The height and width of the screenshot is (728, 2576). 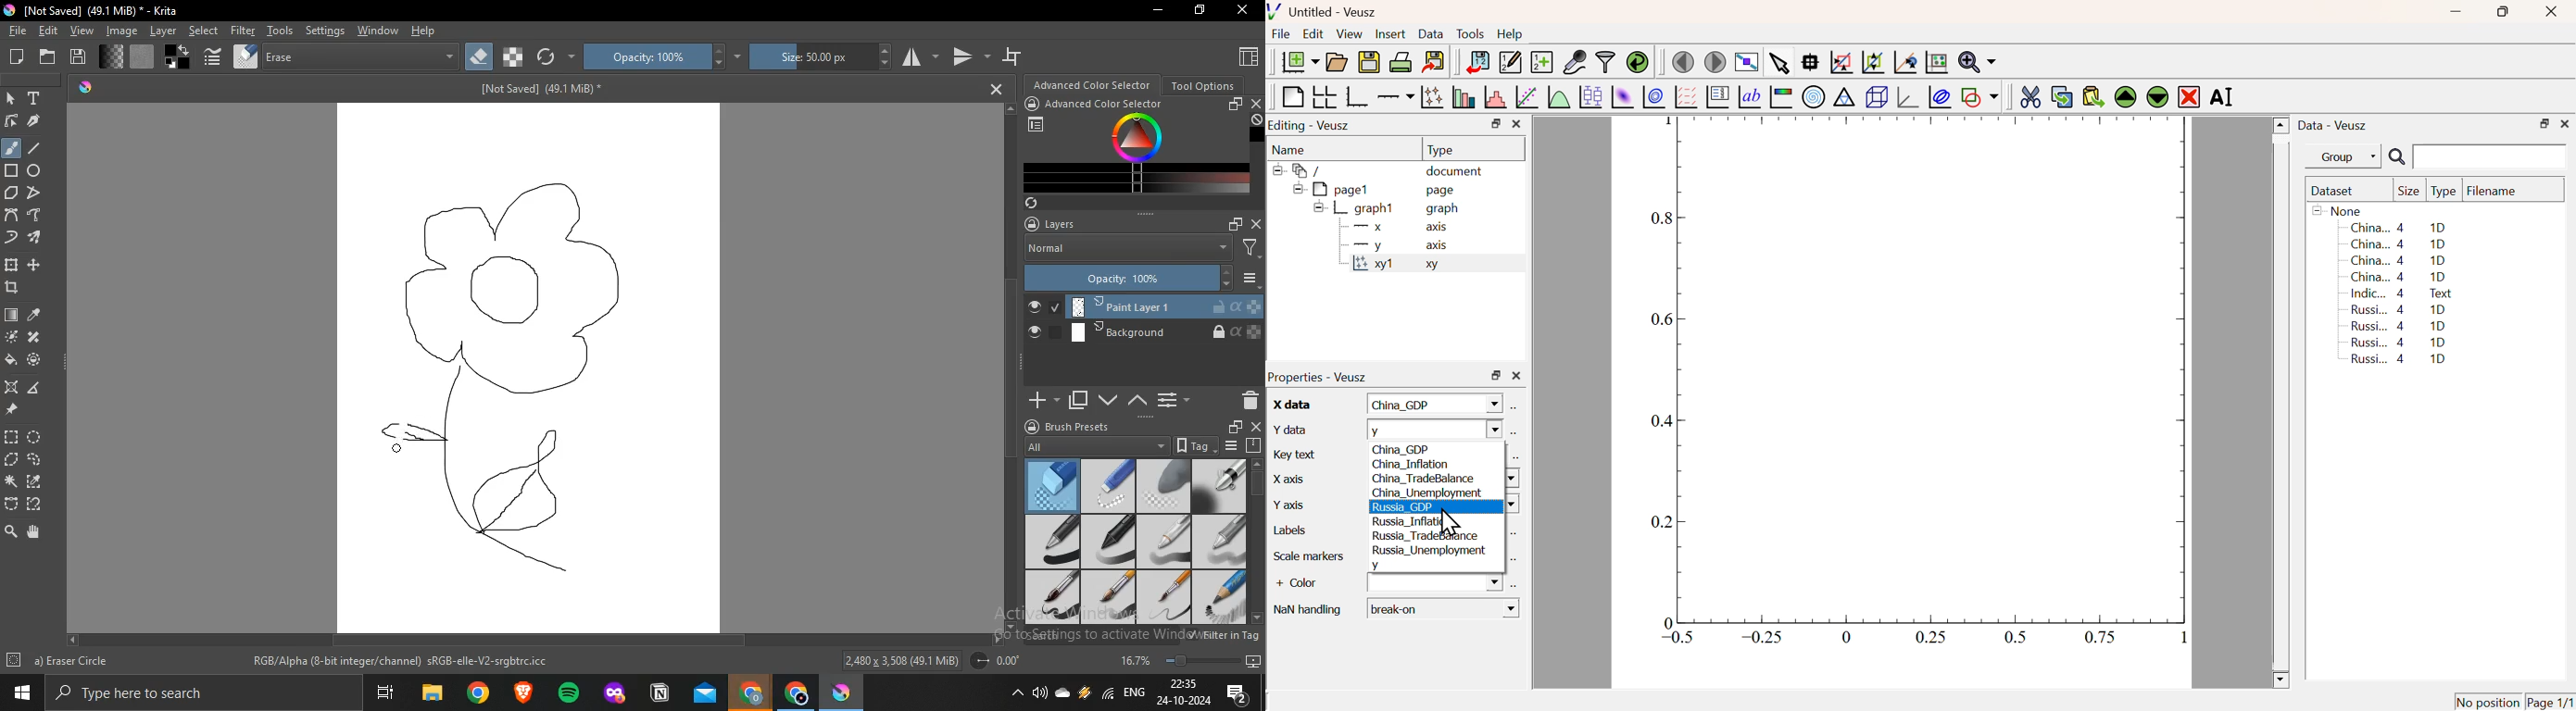 What do you see at coordinates (1181, 692) in the screenshot?
I see `22:34 24-10-2024` at bounding box center [1181, 692].